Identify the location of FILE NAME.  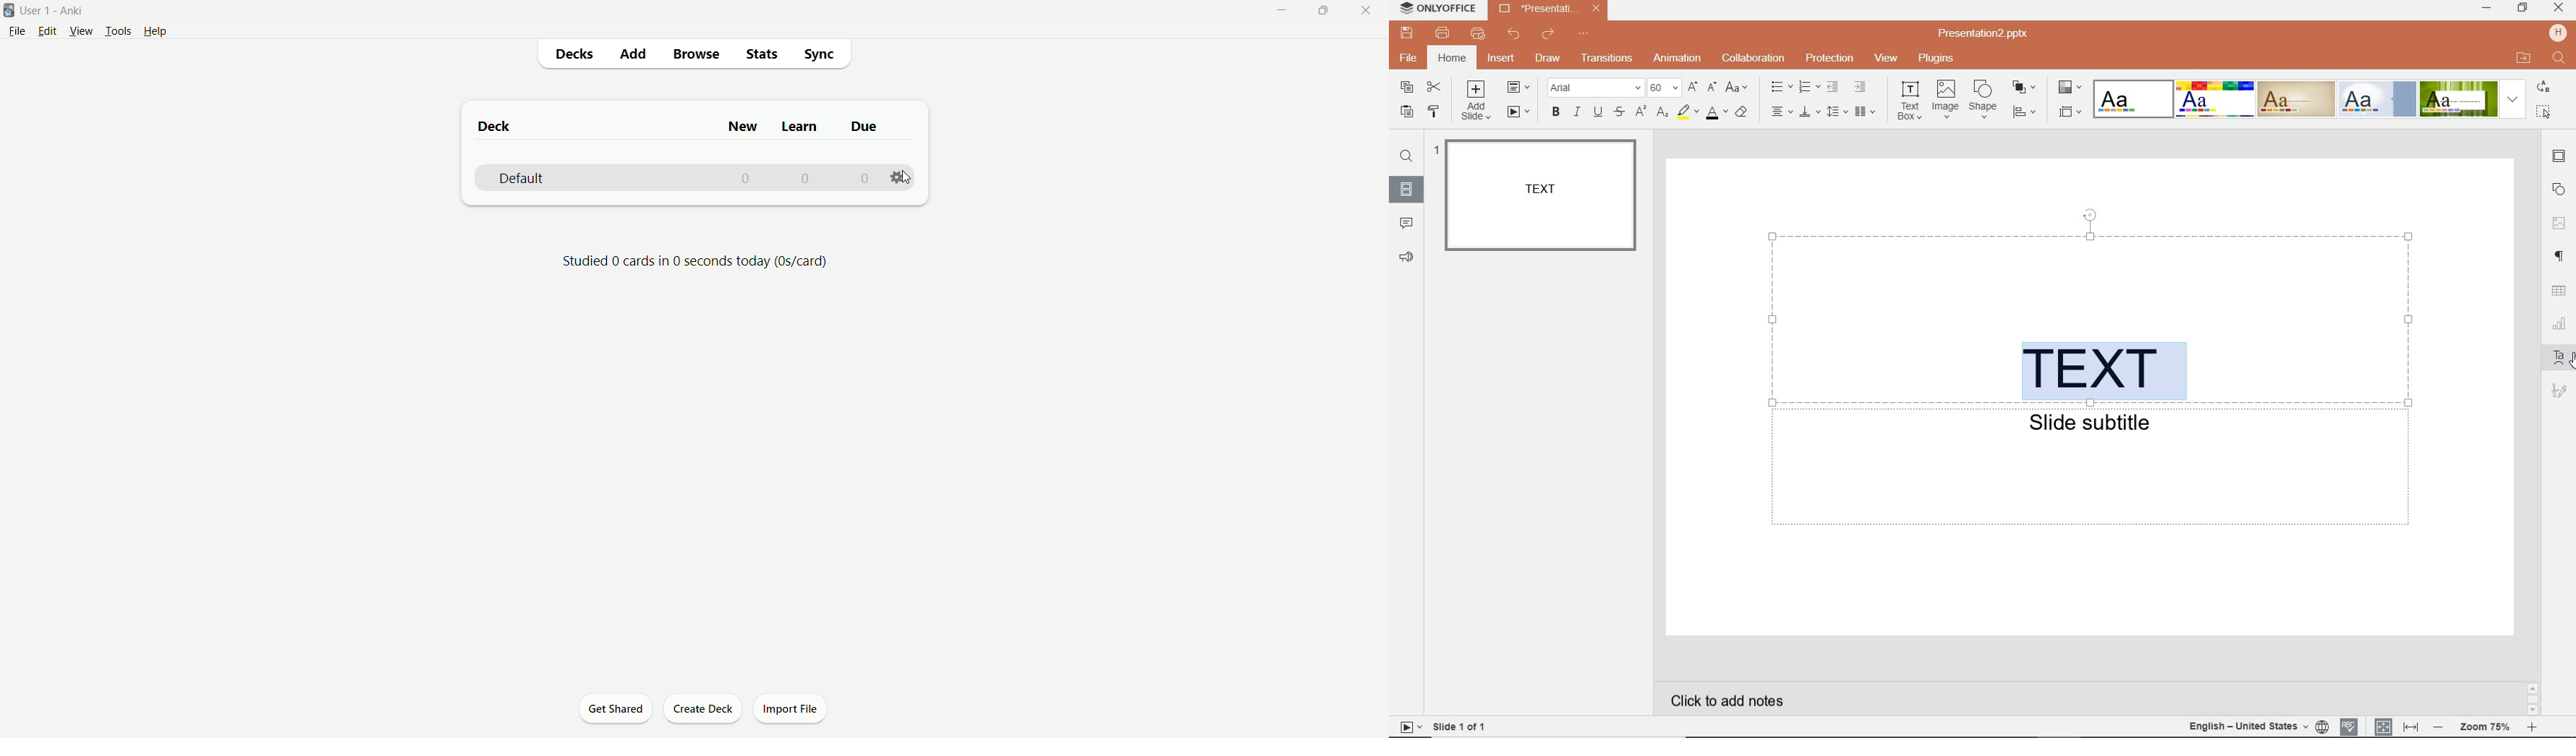
(1988, 33).